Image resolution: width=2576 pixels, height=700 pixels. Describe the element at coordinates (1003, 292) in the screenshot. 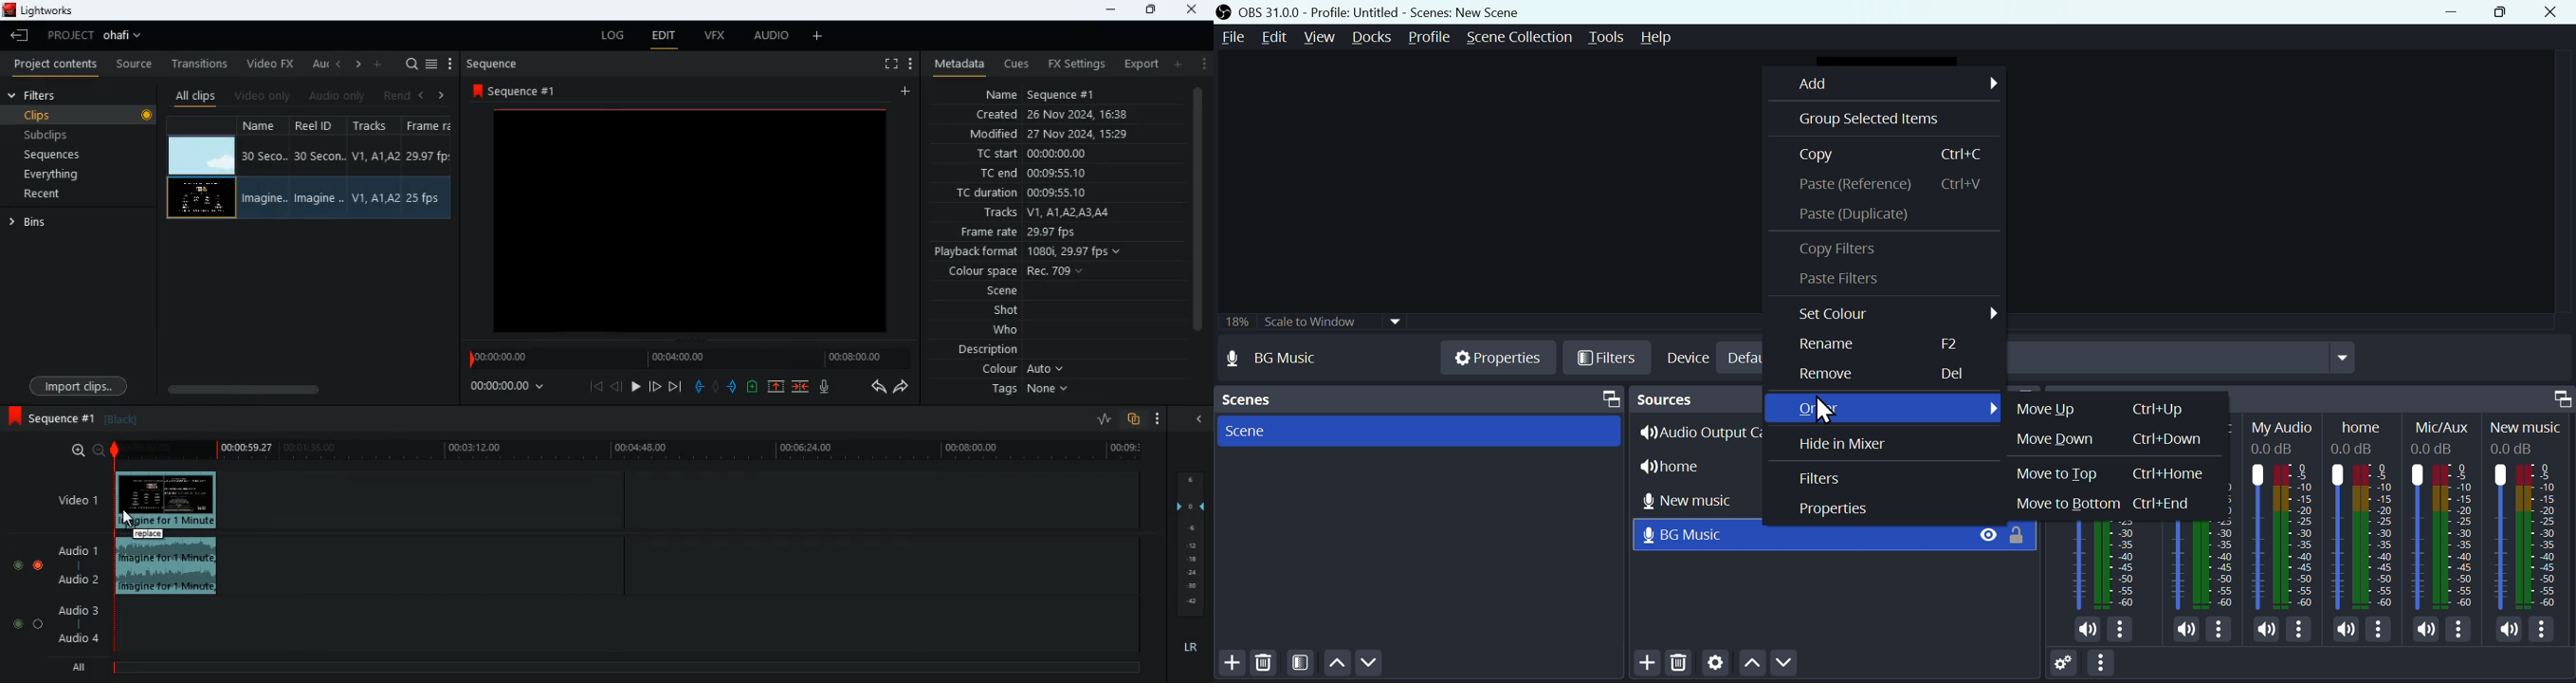

I see `scene` at that location.